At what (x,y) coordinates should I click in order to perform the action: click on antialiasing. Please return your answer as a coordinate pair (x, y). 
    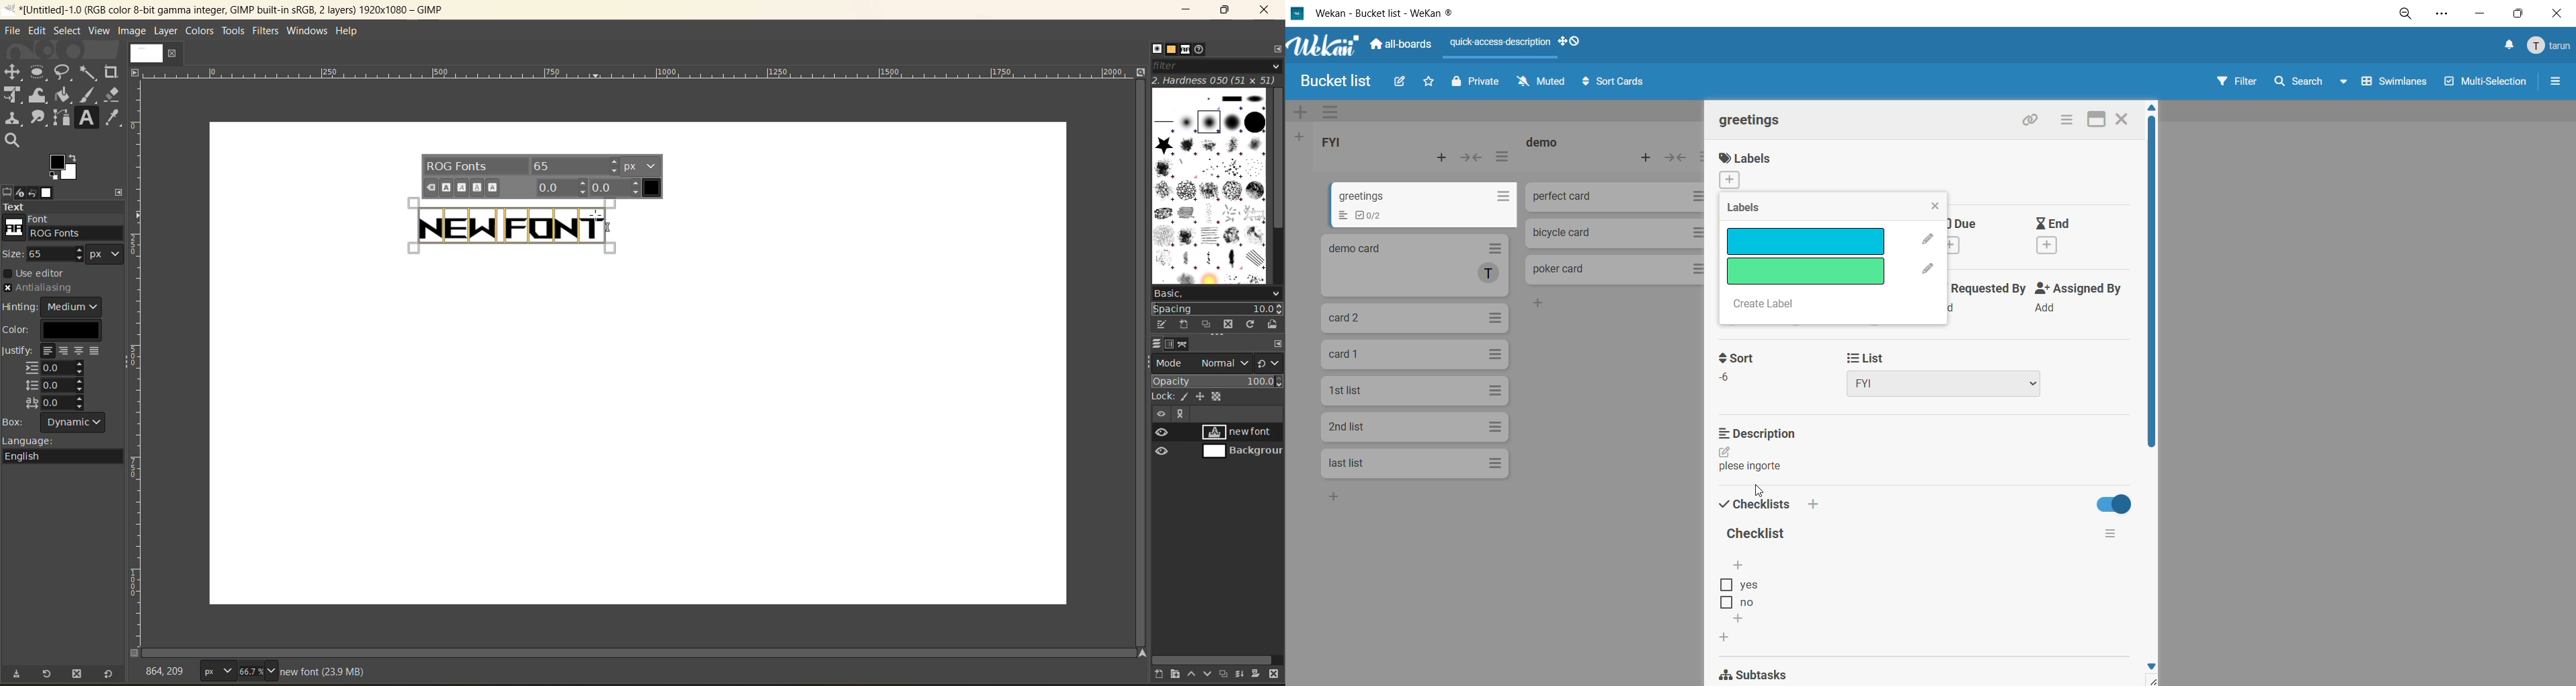
    Looking at the image, I should click on (39, 289).